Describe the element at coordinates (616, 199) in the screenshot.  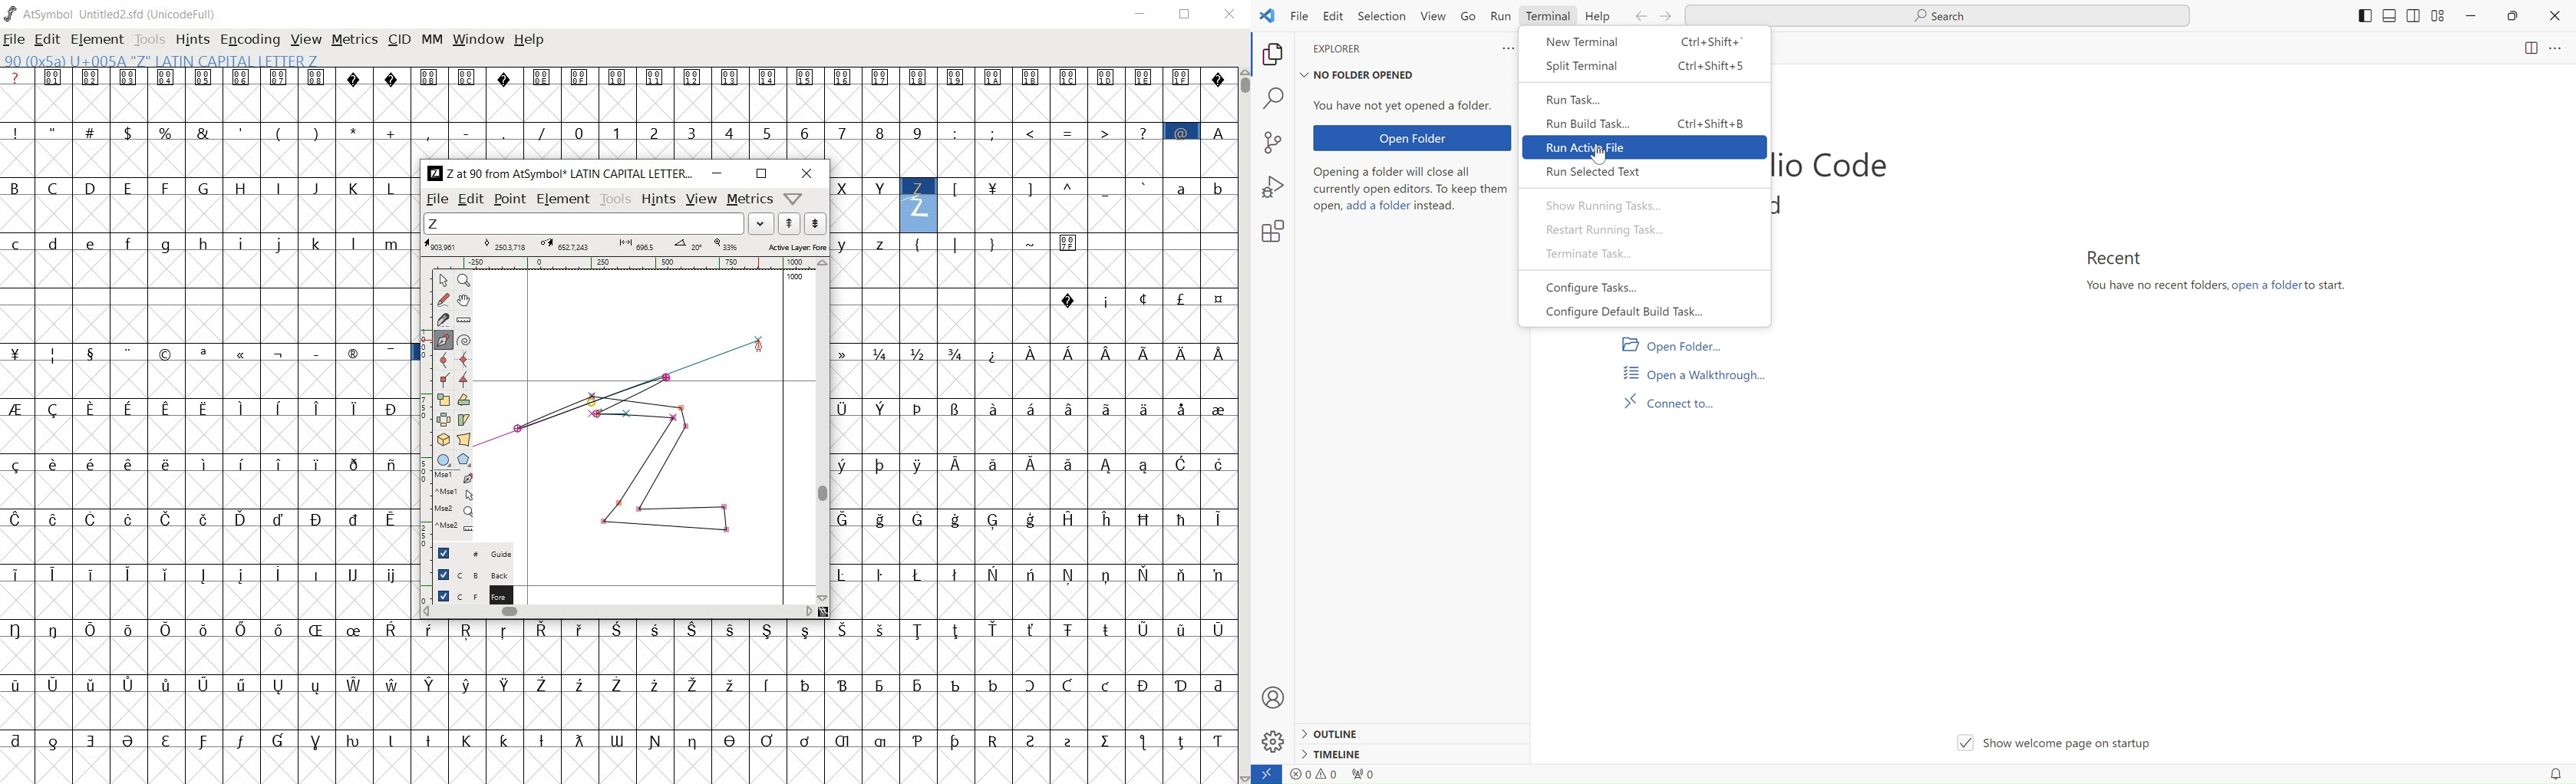
I see `tools` at that location.